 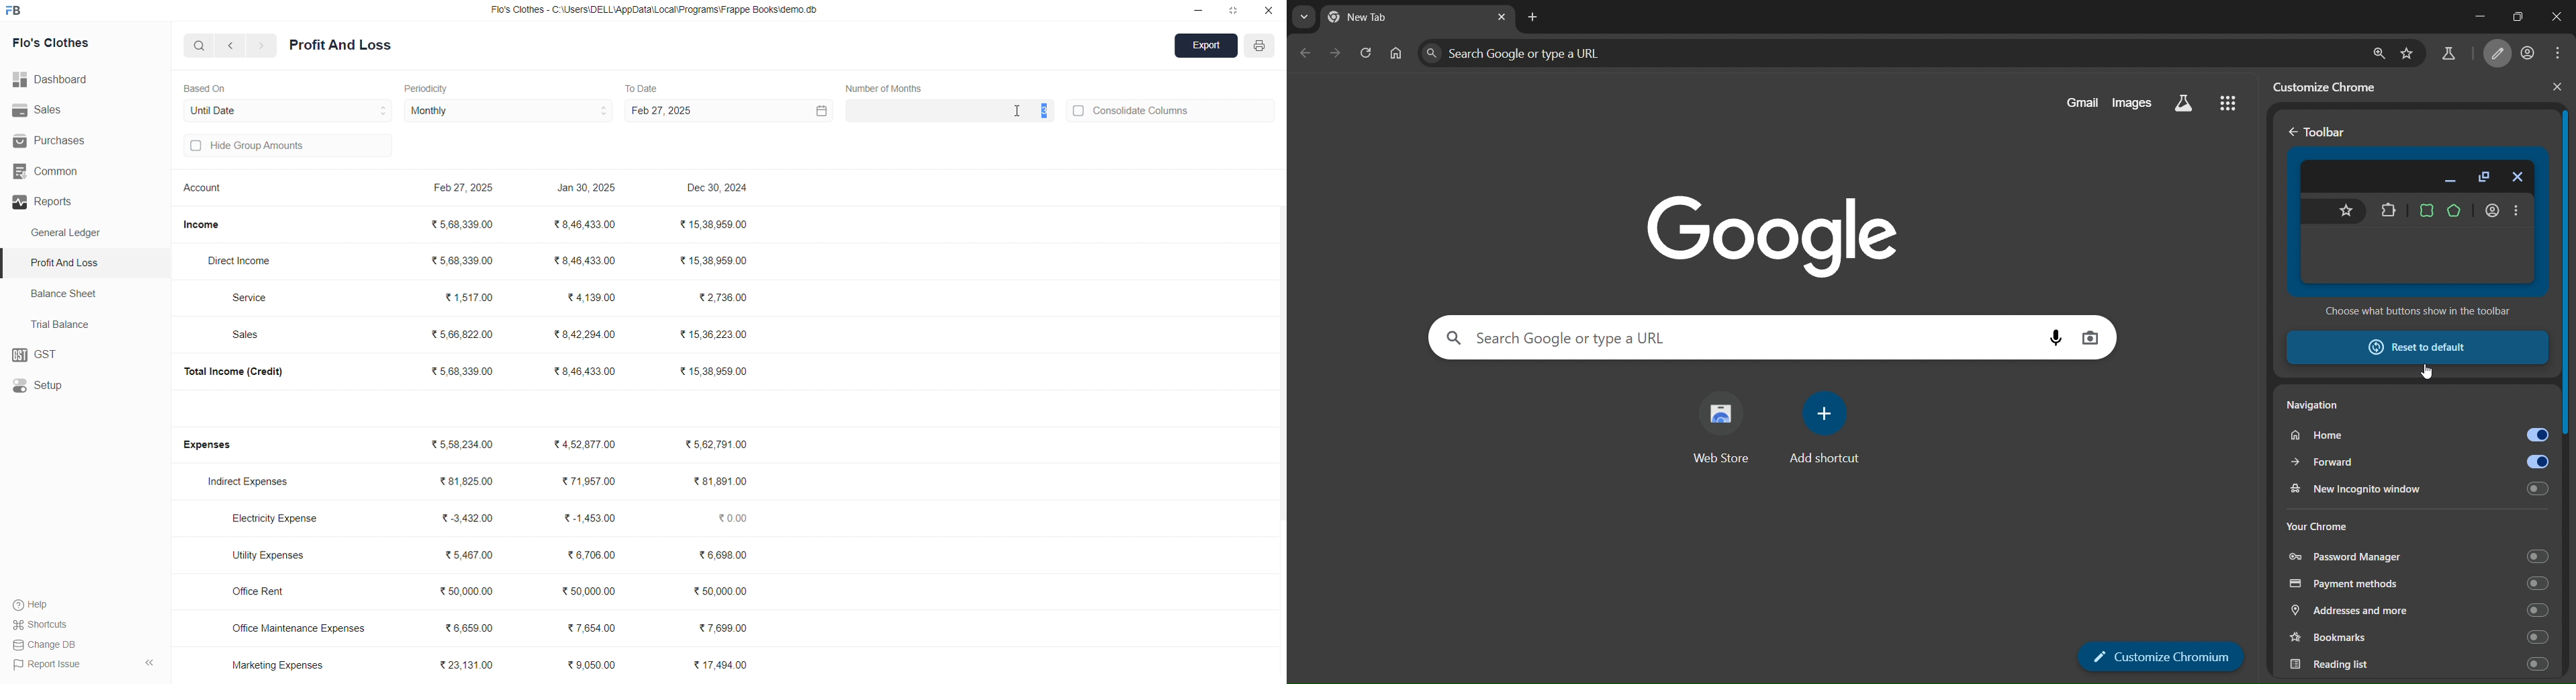 What do you see at coordinates (469, 555) in the screenshot?
I see `₹5,467.00` at bounding box center [469, 555].